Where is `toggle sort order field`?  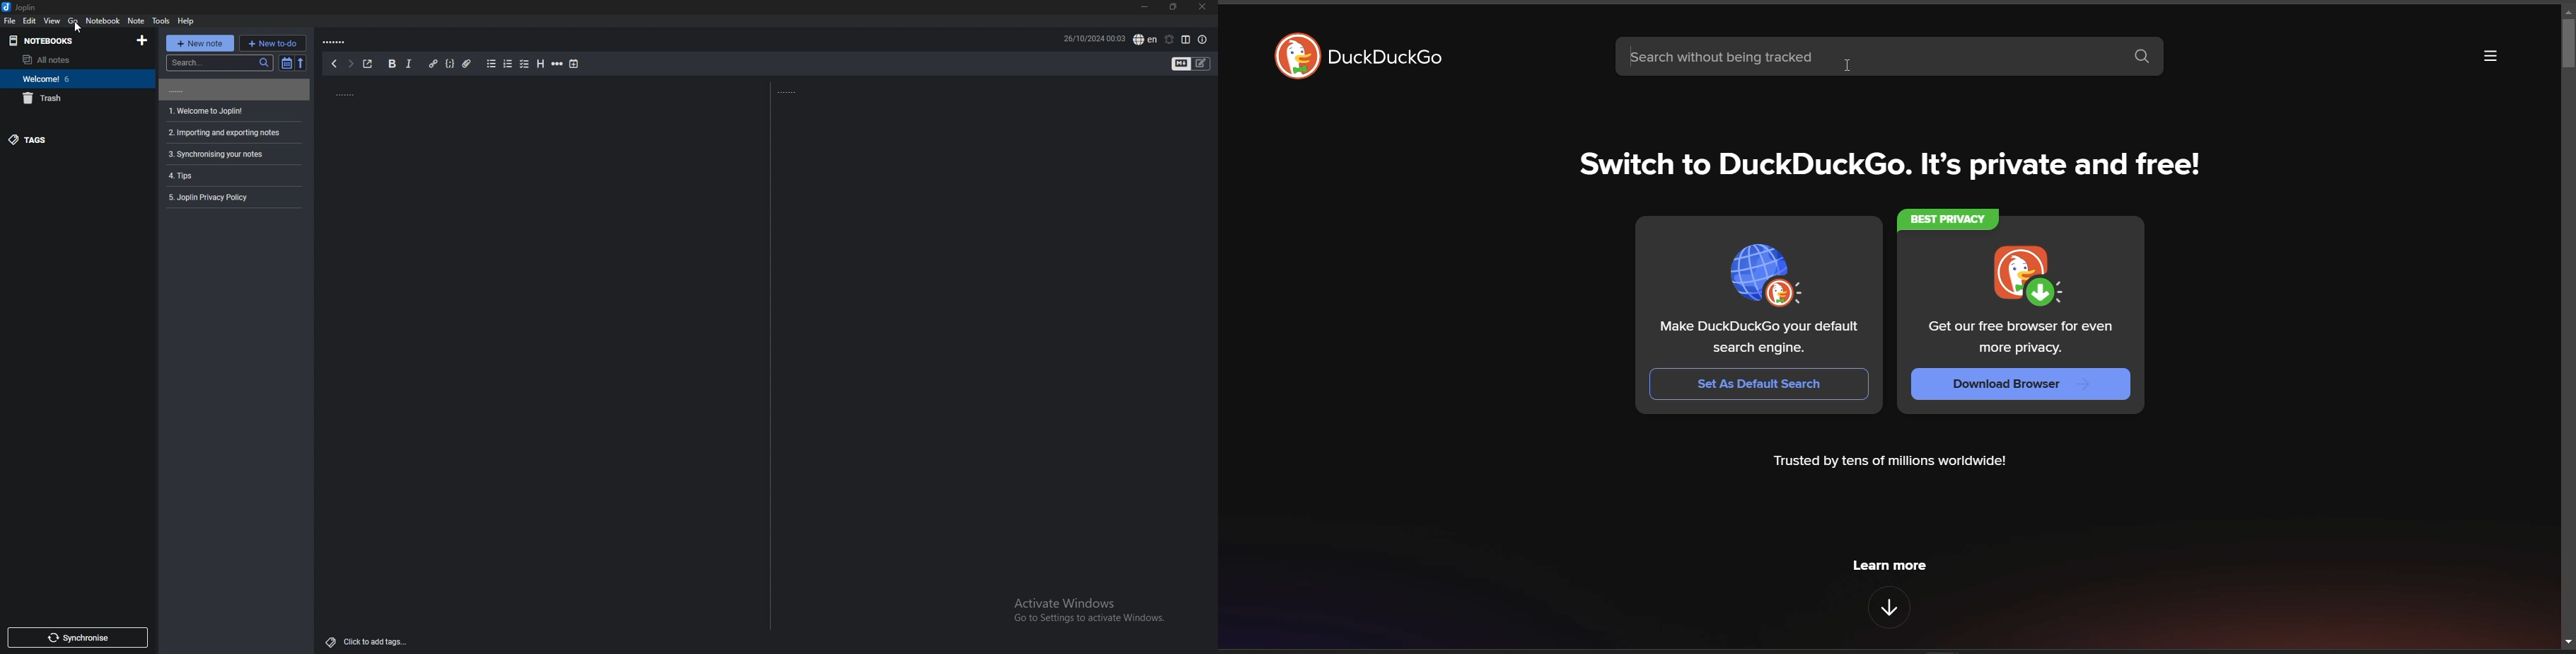 toggle sort order field is located at coordinates (286, 63).